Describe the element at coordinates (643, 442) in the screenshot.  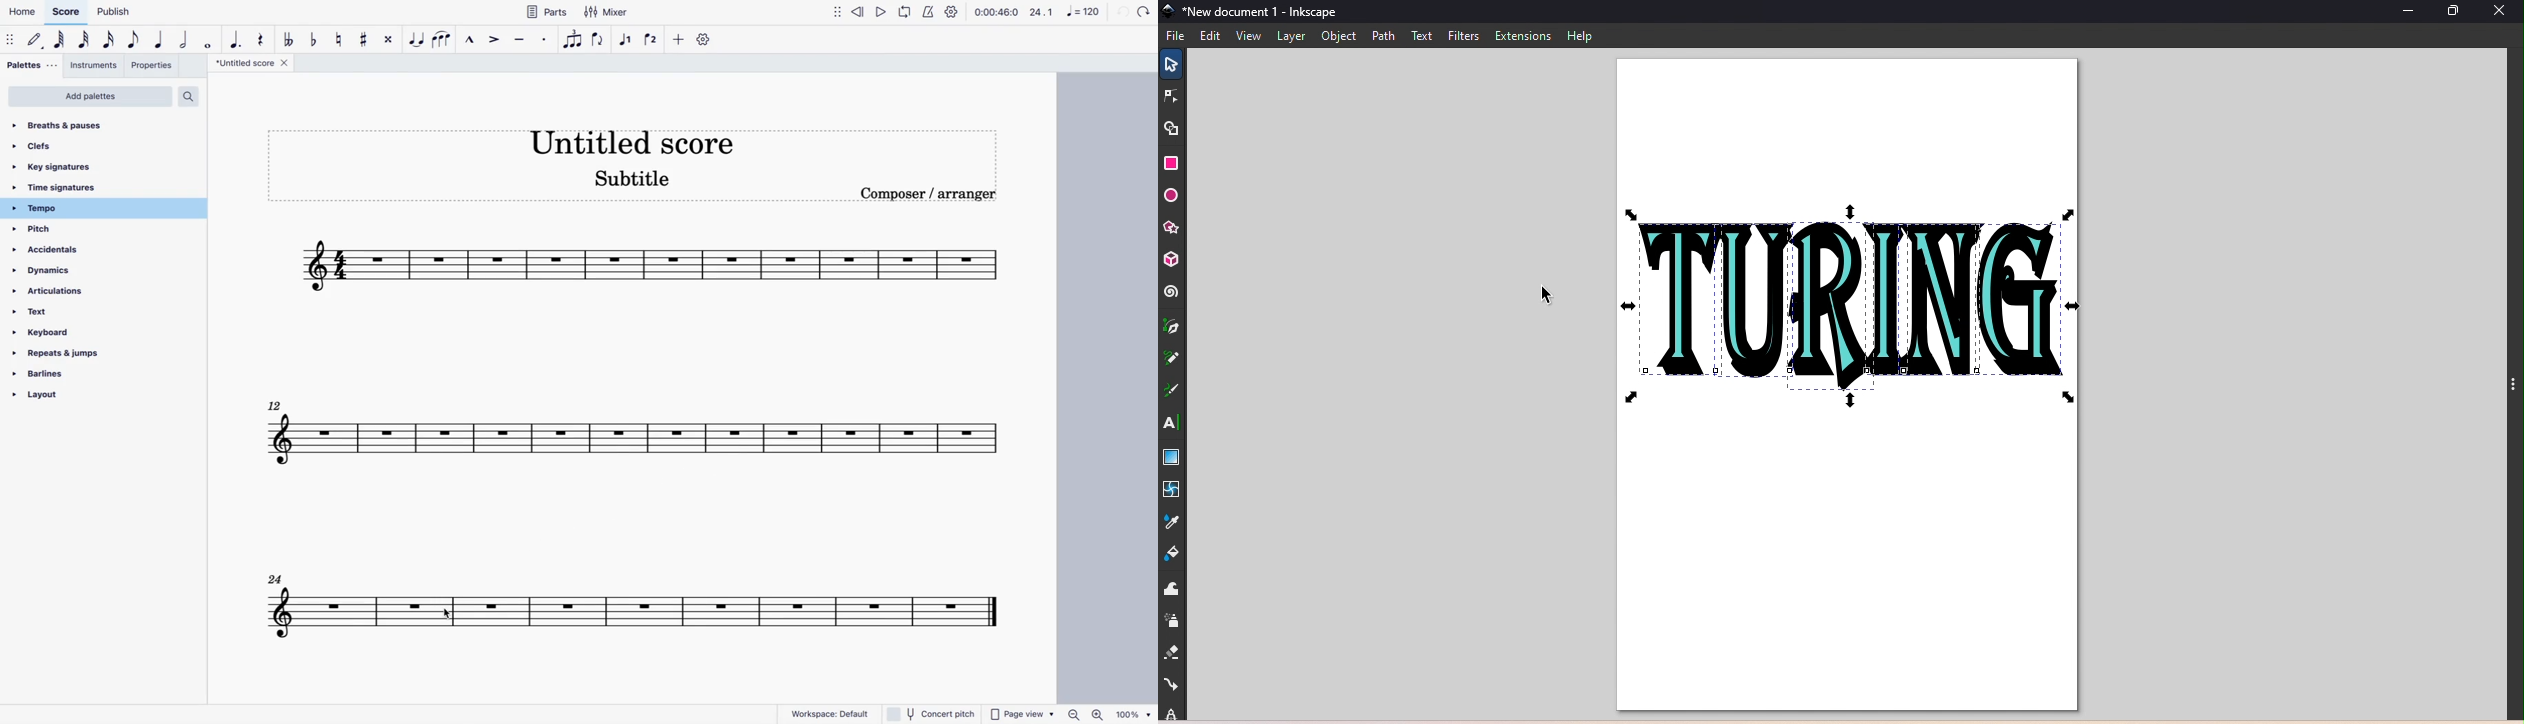
I see `score` at that location.